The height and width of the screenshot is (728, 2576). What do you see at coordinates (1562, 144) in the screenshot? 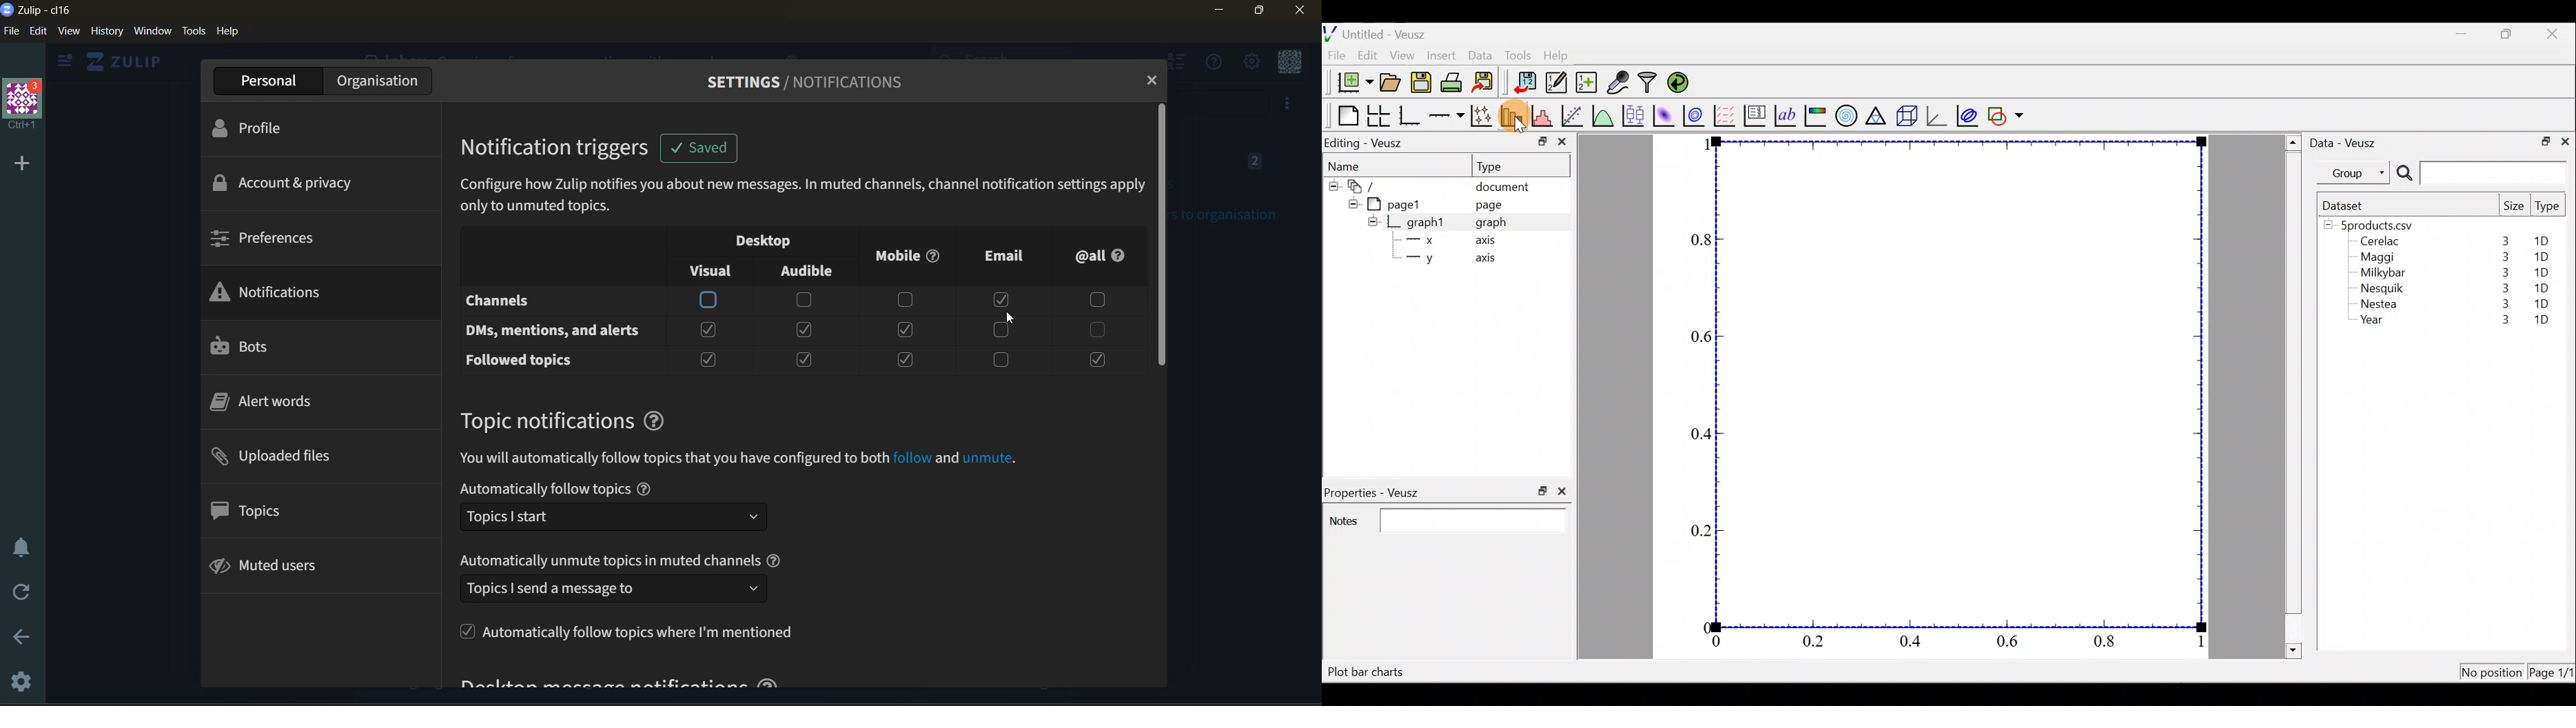
I see `close` at bounding box center [1562, 144].